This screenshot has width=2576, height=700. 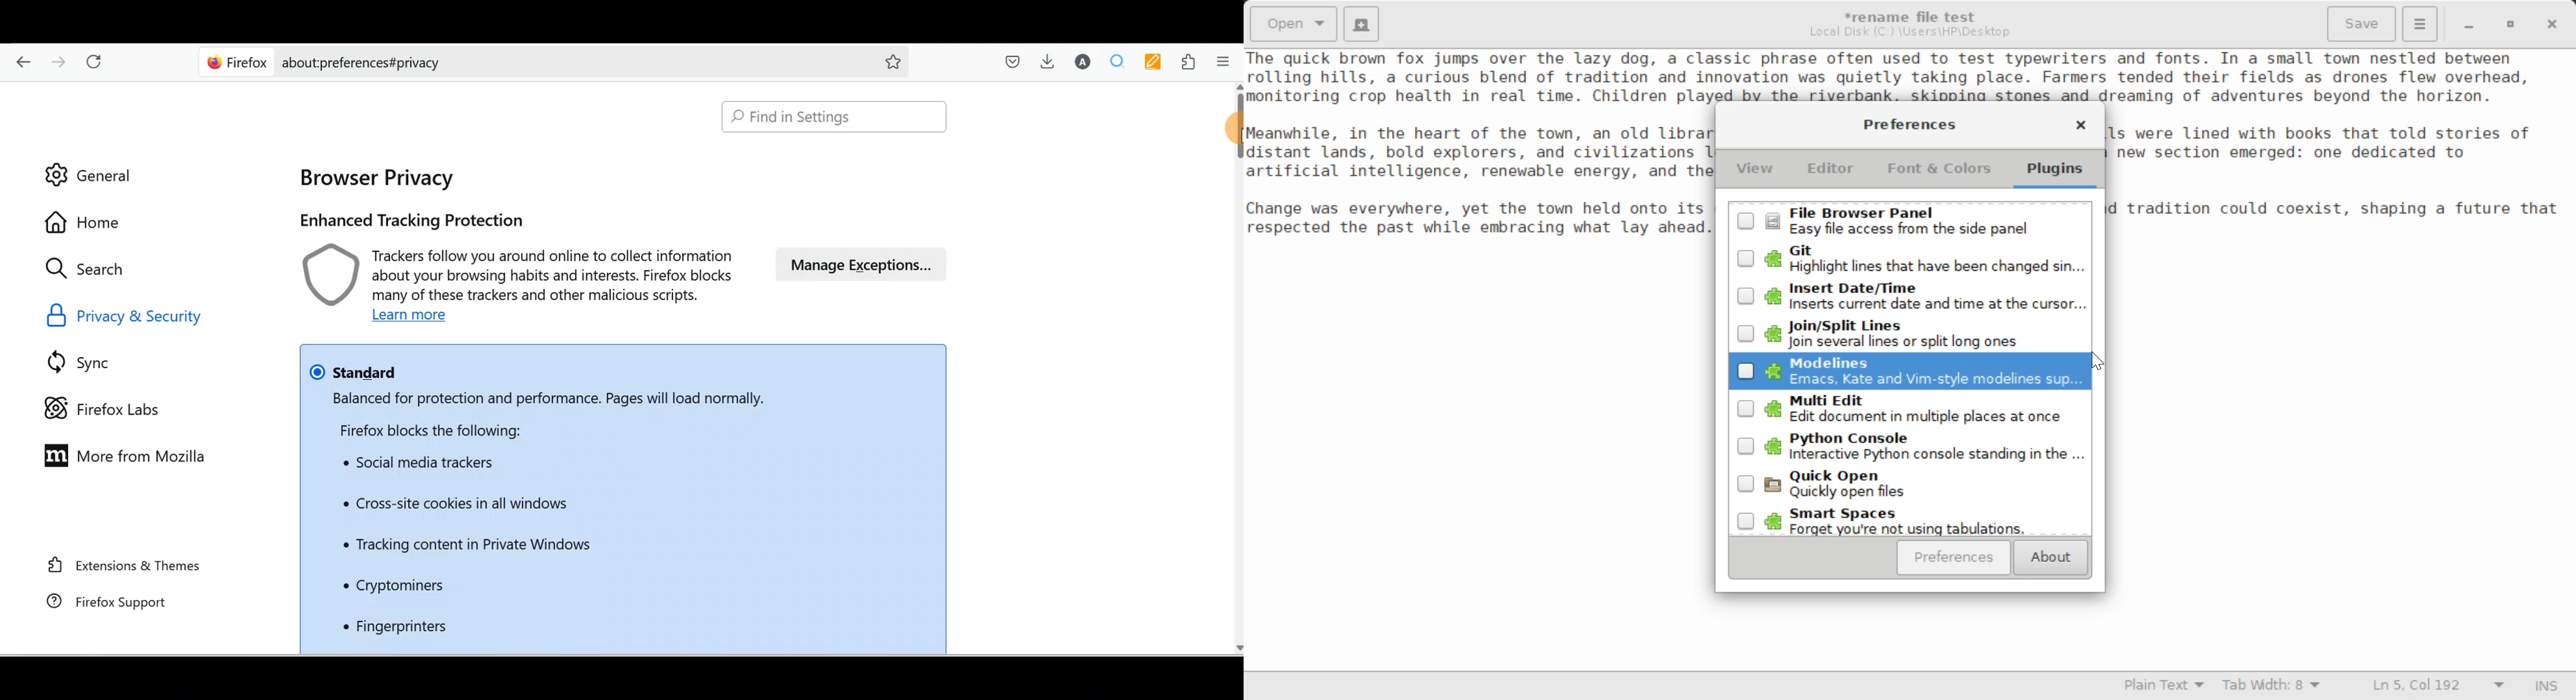 What do you see at coordinates (571, 63) in the screenshot?
I see ` about:preferences#privacy` at bounding box center [571, 63].